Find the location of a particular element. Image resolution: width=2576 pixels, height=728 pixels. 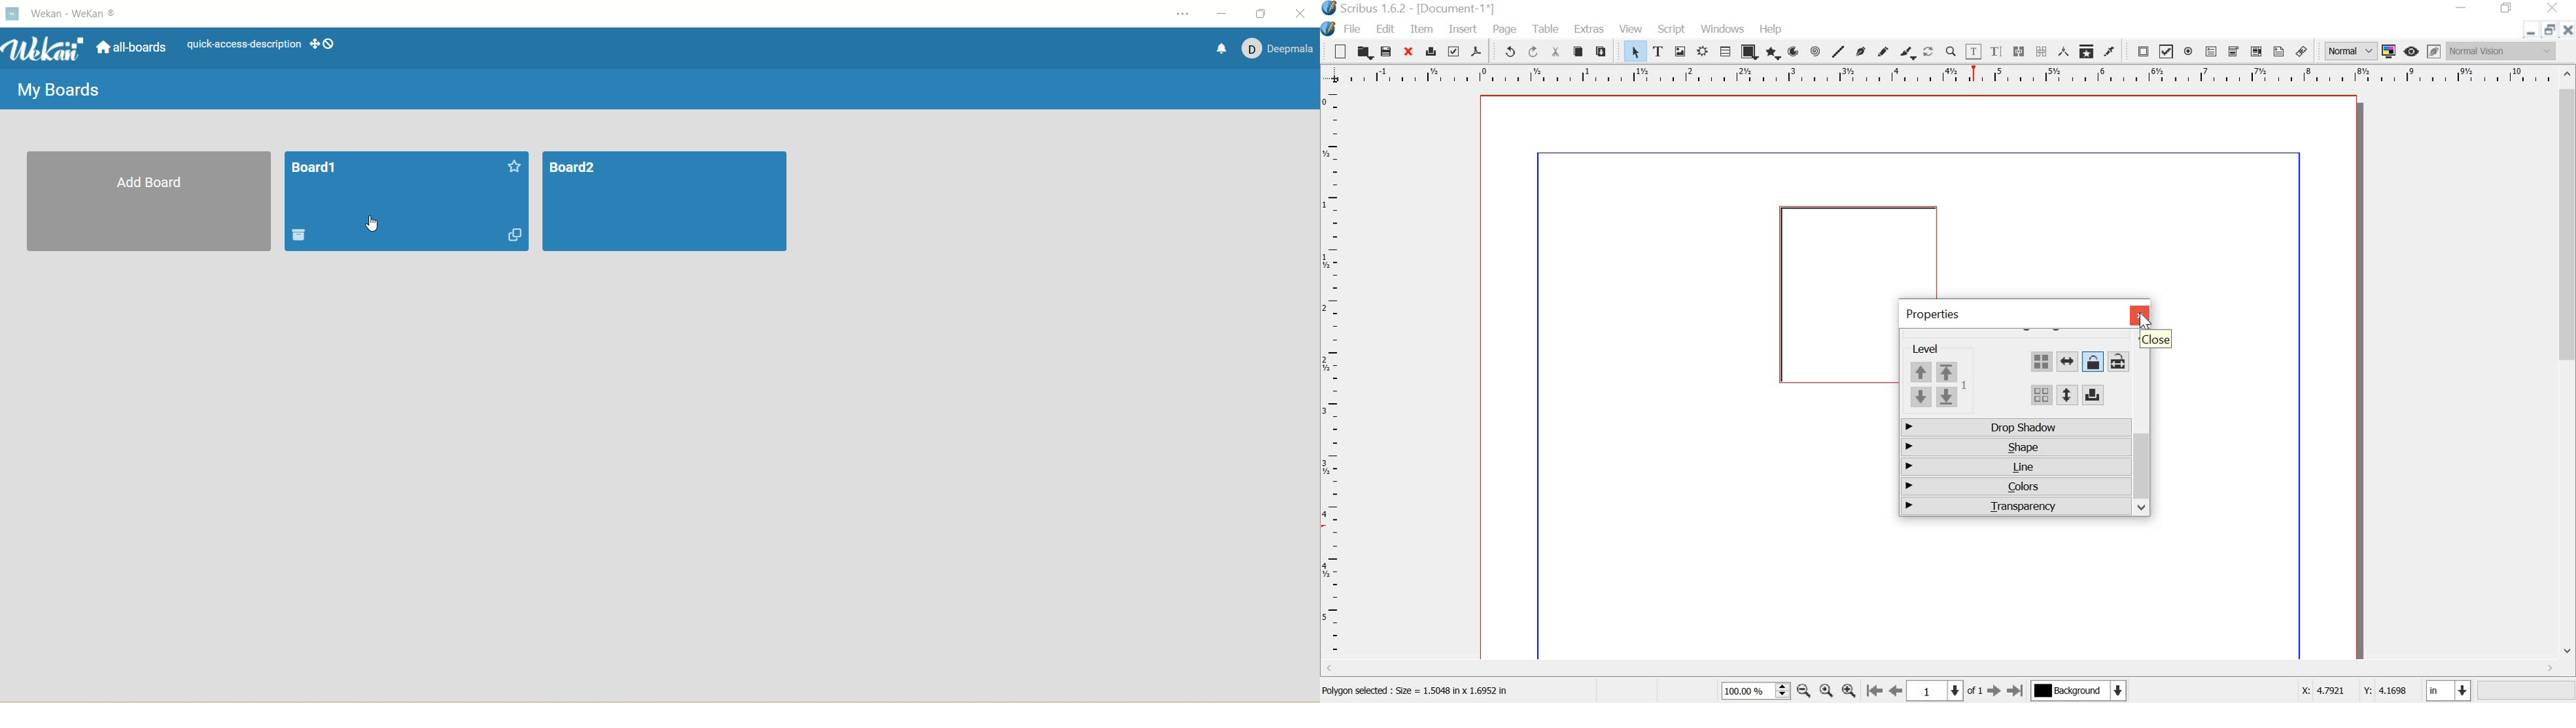

edit text with story editor is located at coordinates (1995, 50).